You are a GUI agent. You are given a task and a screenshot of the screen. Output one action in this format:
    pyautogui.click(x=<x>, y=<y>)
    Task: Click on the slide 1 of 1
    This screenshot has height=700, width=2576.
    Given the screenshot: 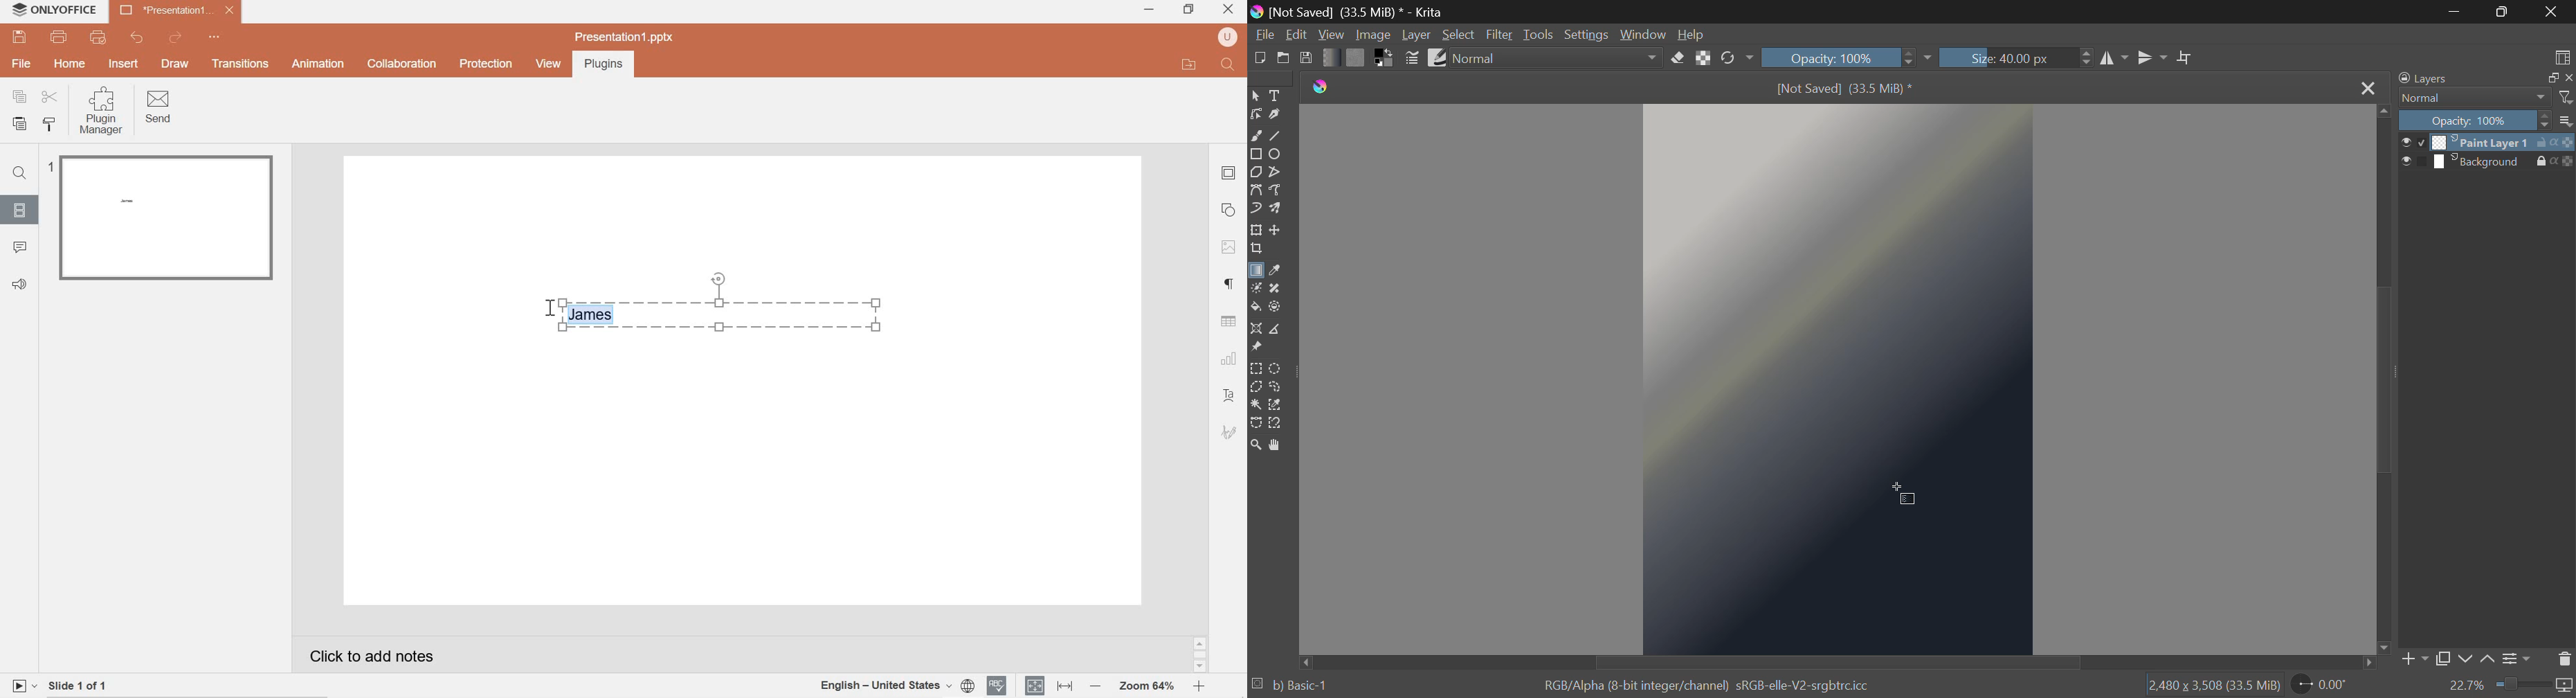 What is the action you would take?
    pyautogui.click(x=89, y=683)
    